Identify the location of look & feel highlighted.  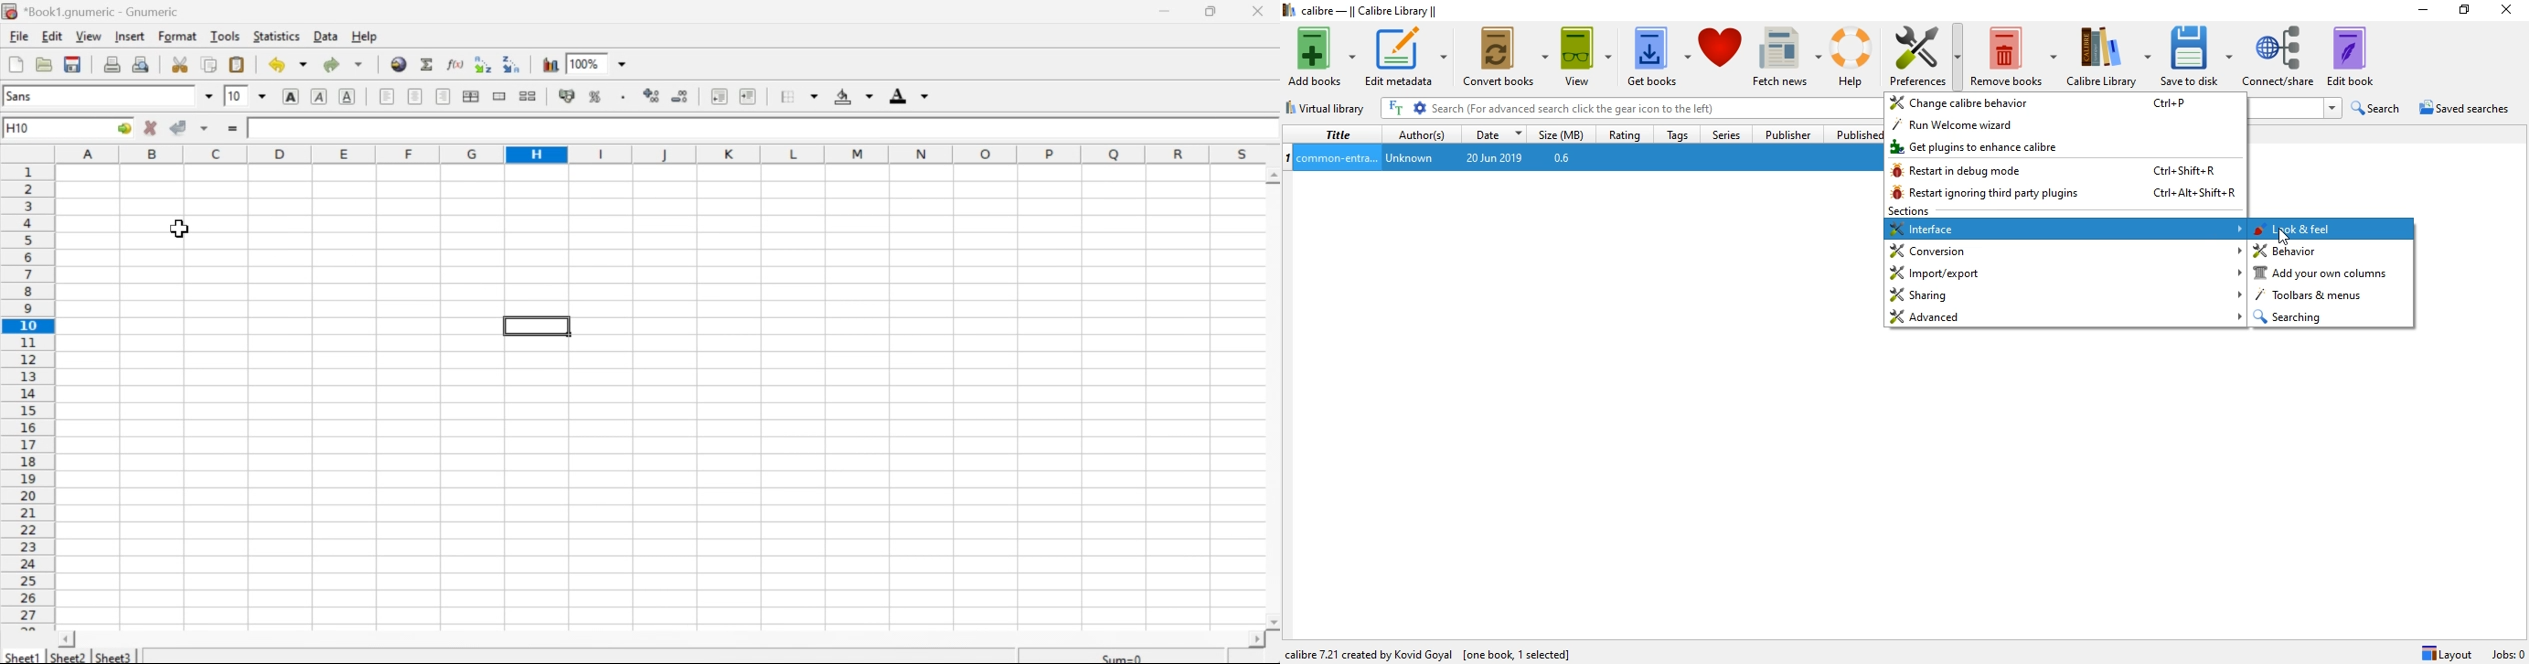
(2335, 230).